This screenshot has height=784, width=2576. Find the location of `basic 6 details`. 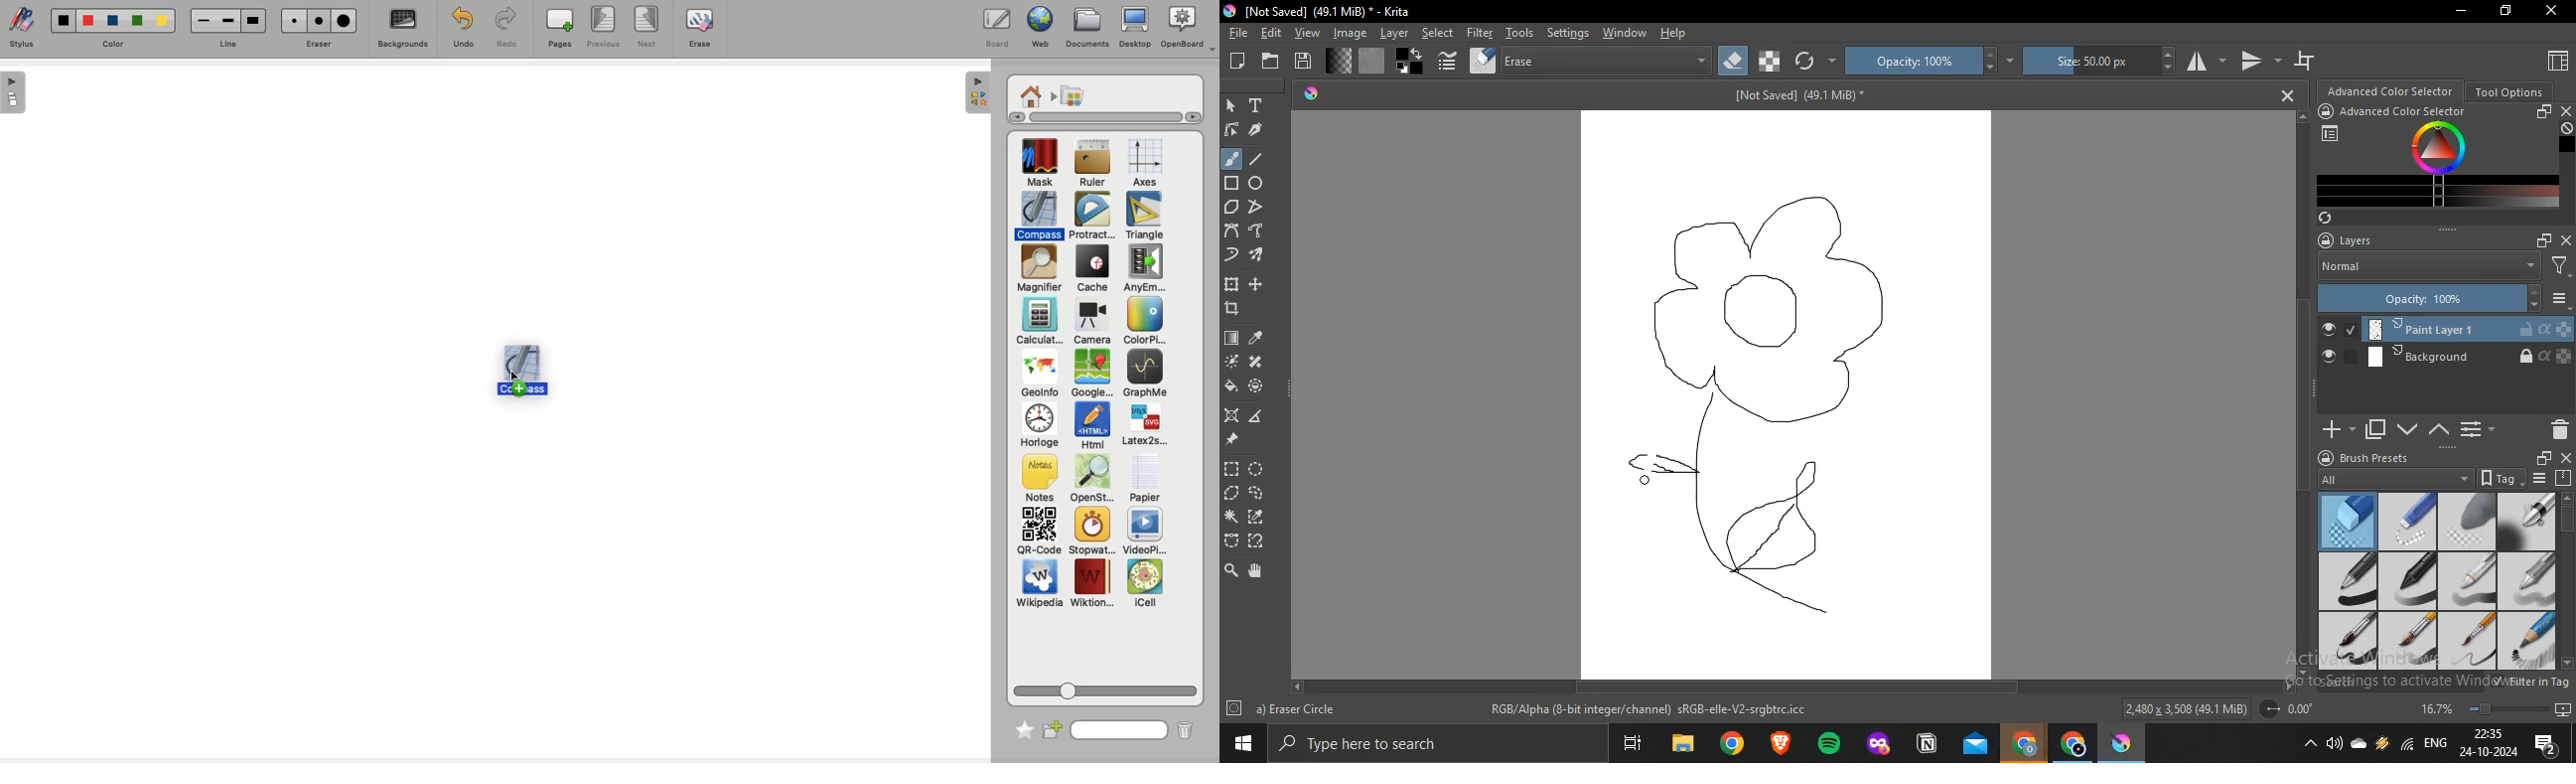

basic 6 details is located at coordinates (2469, 642).